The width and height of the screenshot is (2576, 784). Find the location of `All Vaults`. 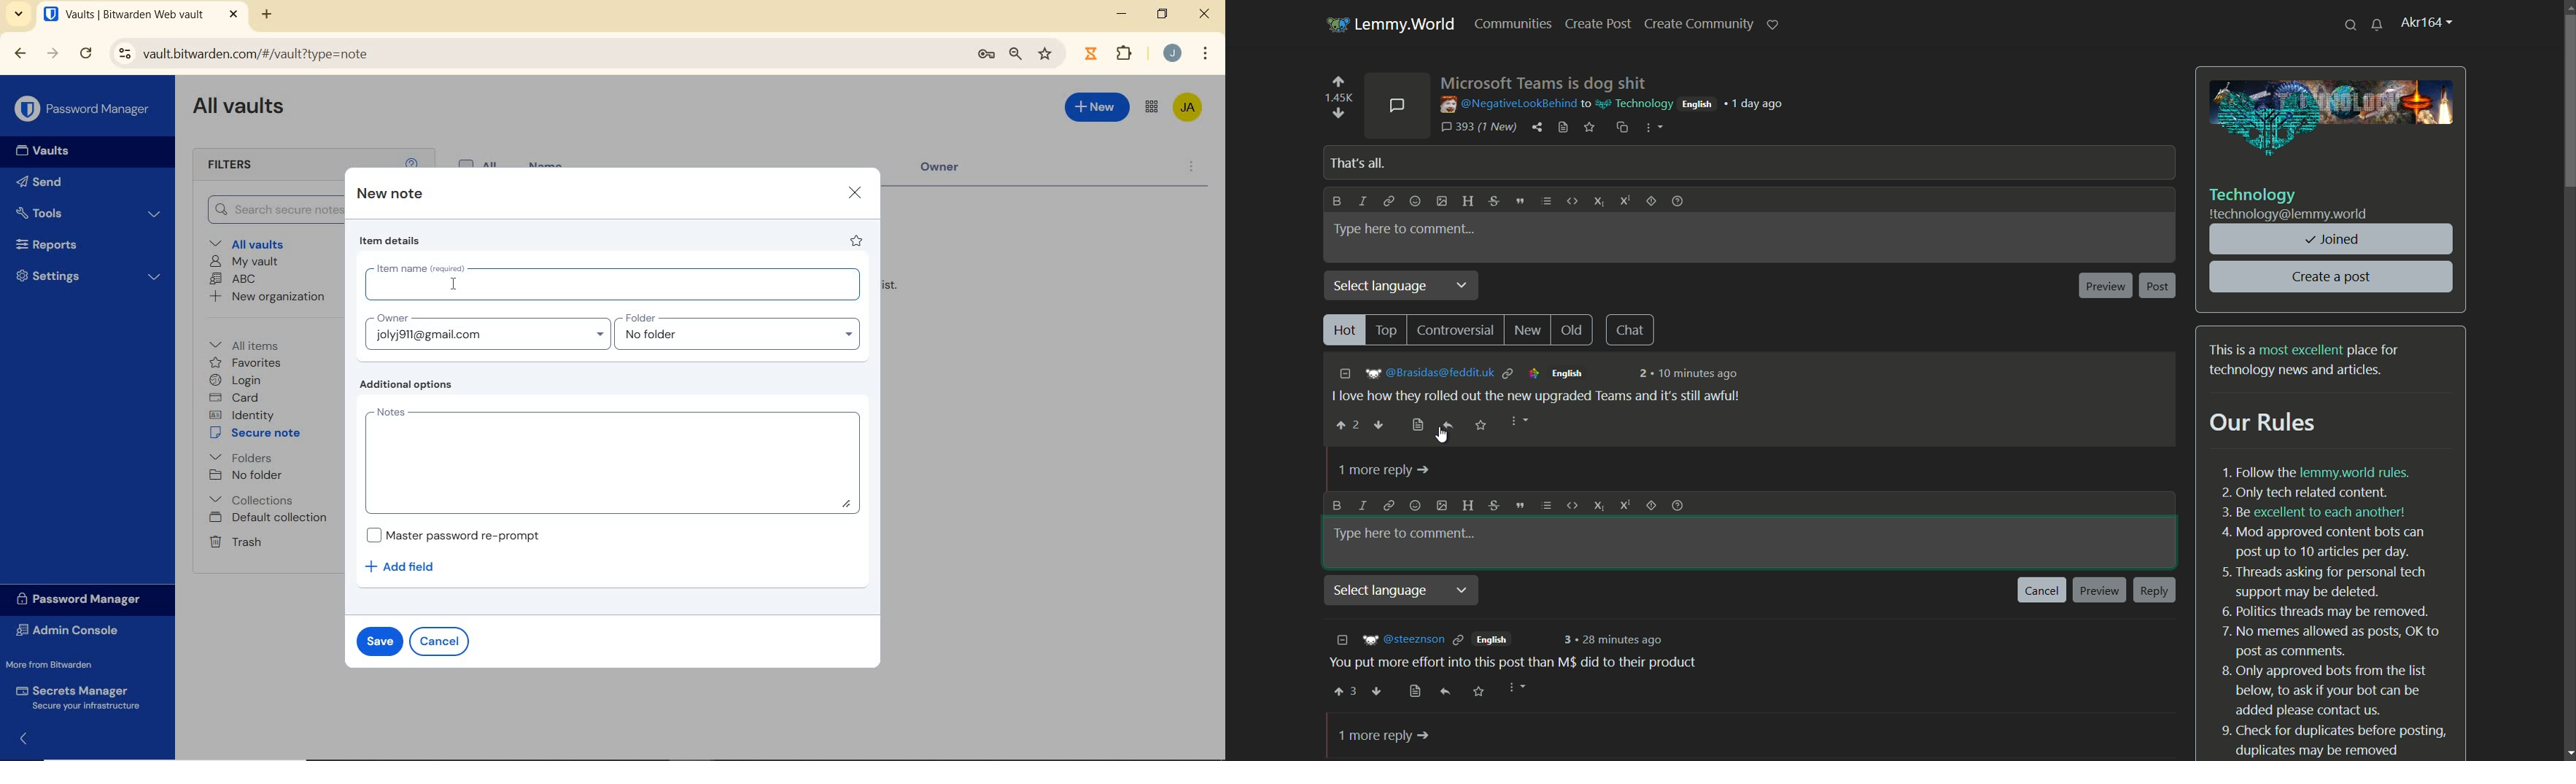

All Vaults is located at coordinates (239, 109).